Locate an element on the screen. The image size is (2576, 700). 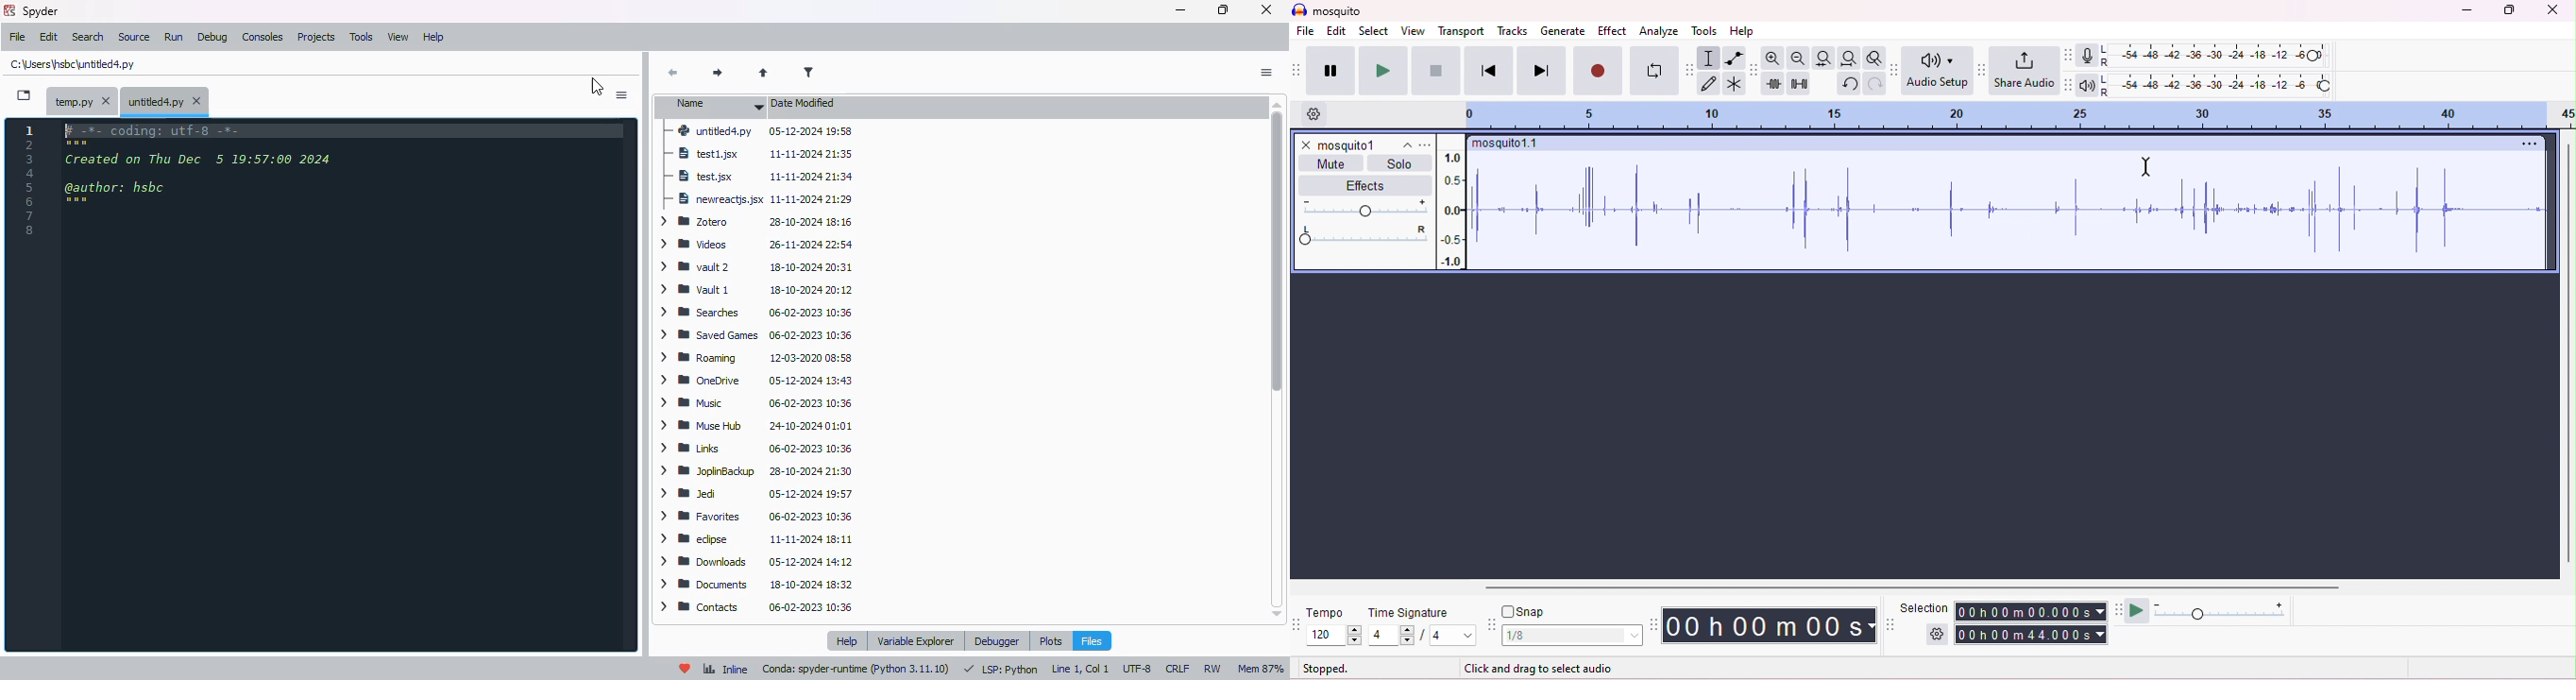
searches is located at coordinates (755, 361).